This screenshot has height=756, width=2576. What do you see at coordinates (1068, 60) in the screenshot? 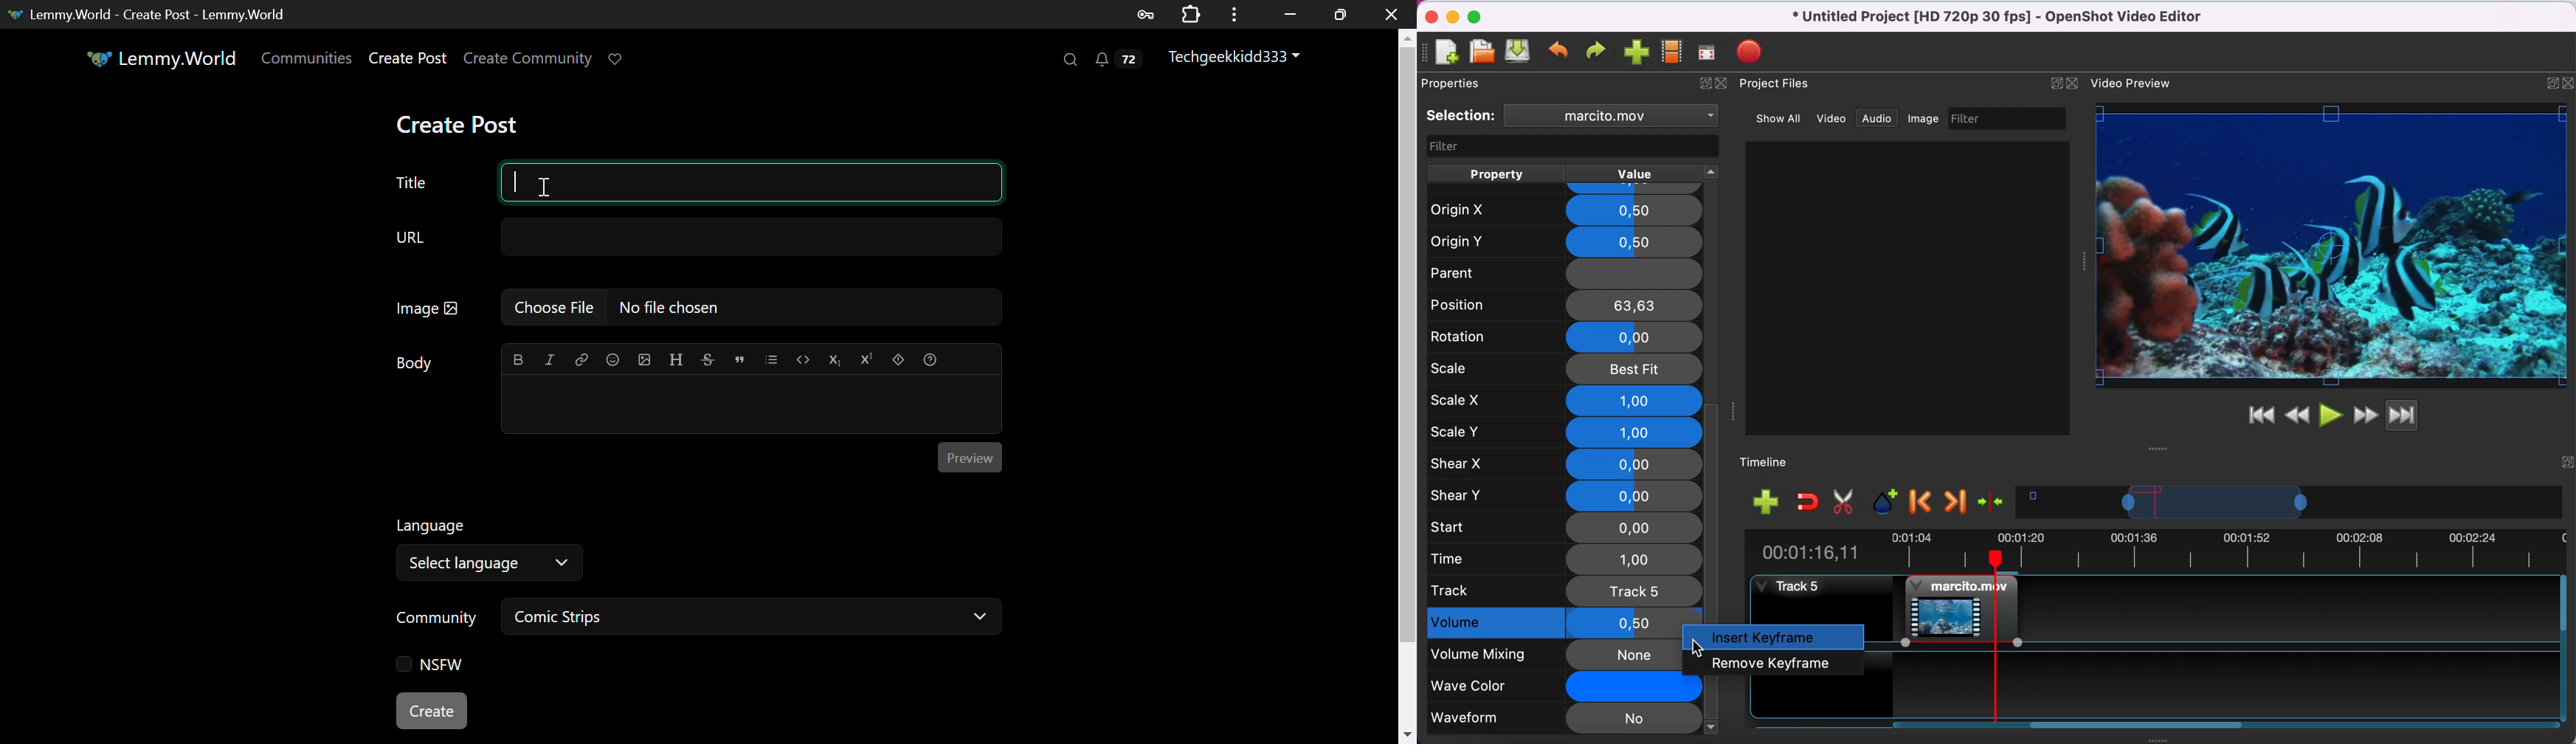
I see `Search` at bounding box center [1068, 60].